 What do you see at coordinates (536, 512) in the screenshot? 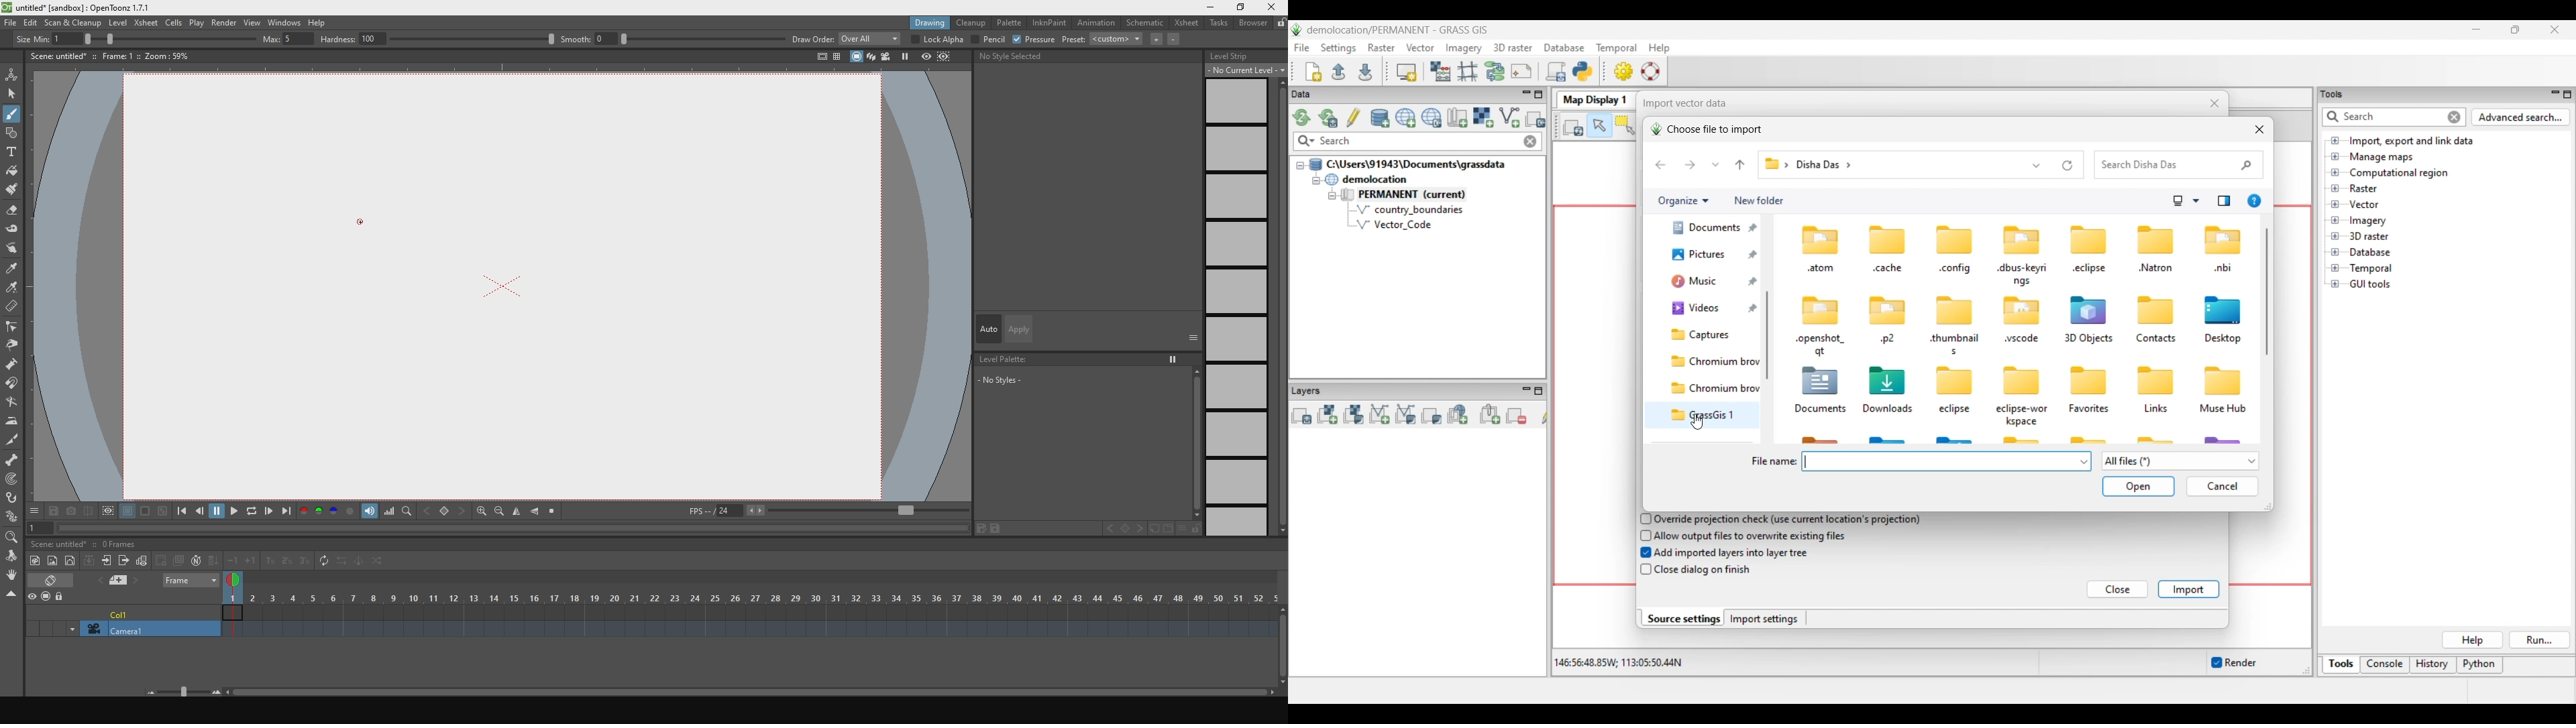
I see `align horizontally` at bounding box center [536, 512].